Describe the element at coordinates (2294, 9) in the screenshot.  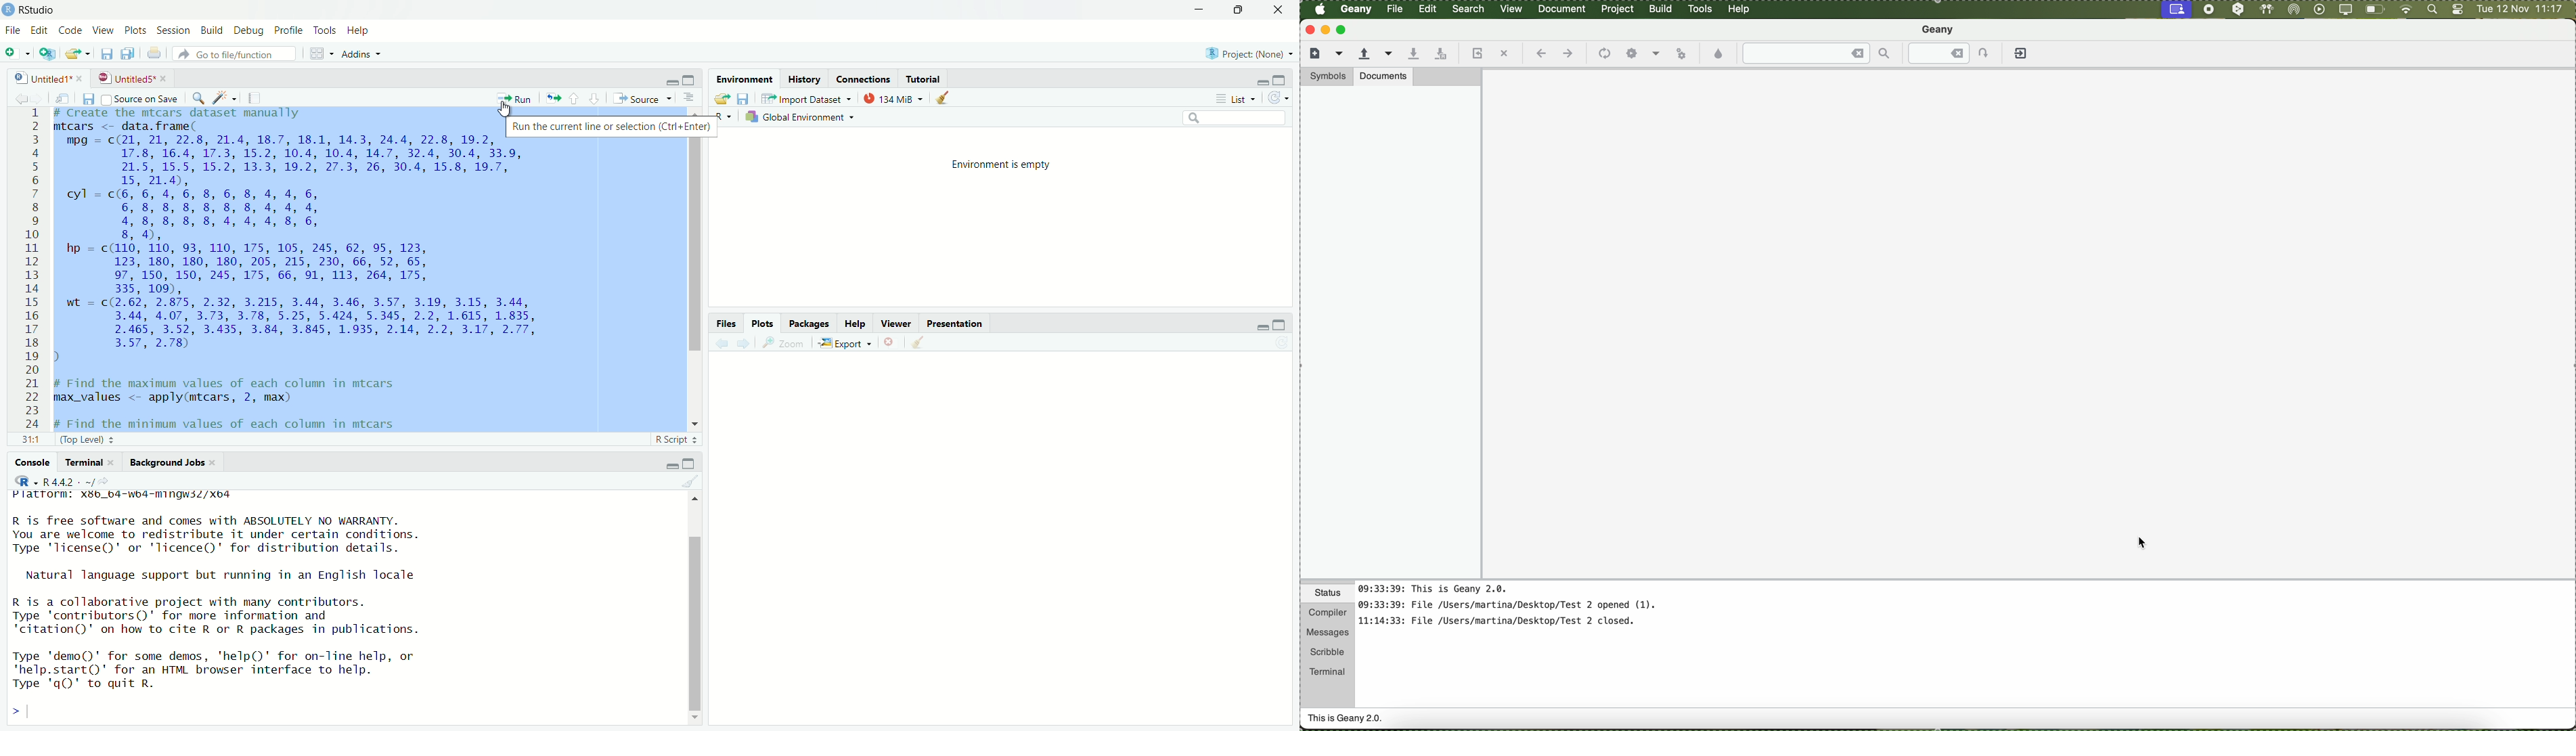
I see `airdrop` at that location.